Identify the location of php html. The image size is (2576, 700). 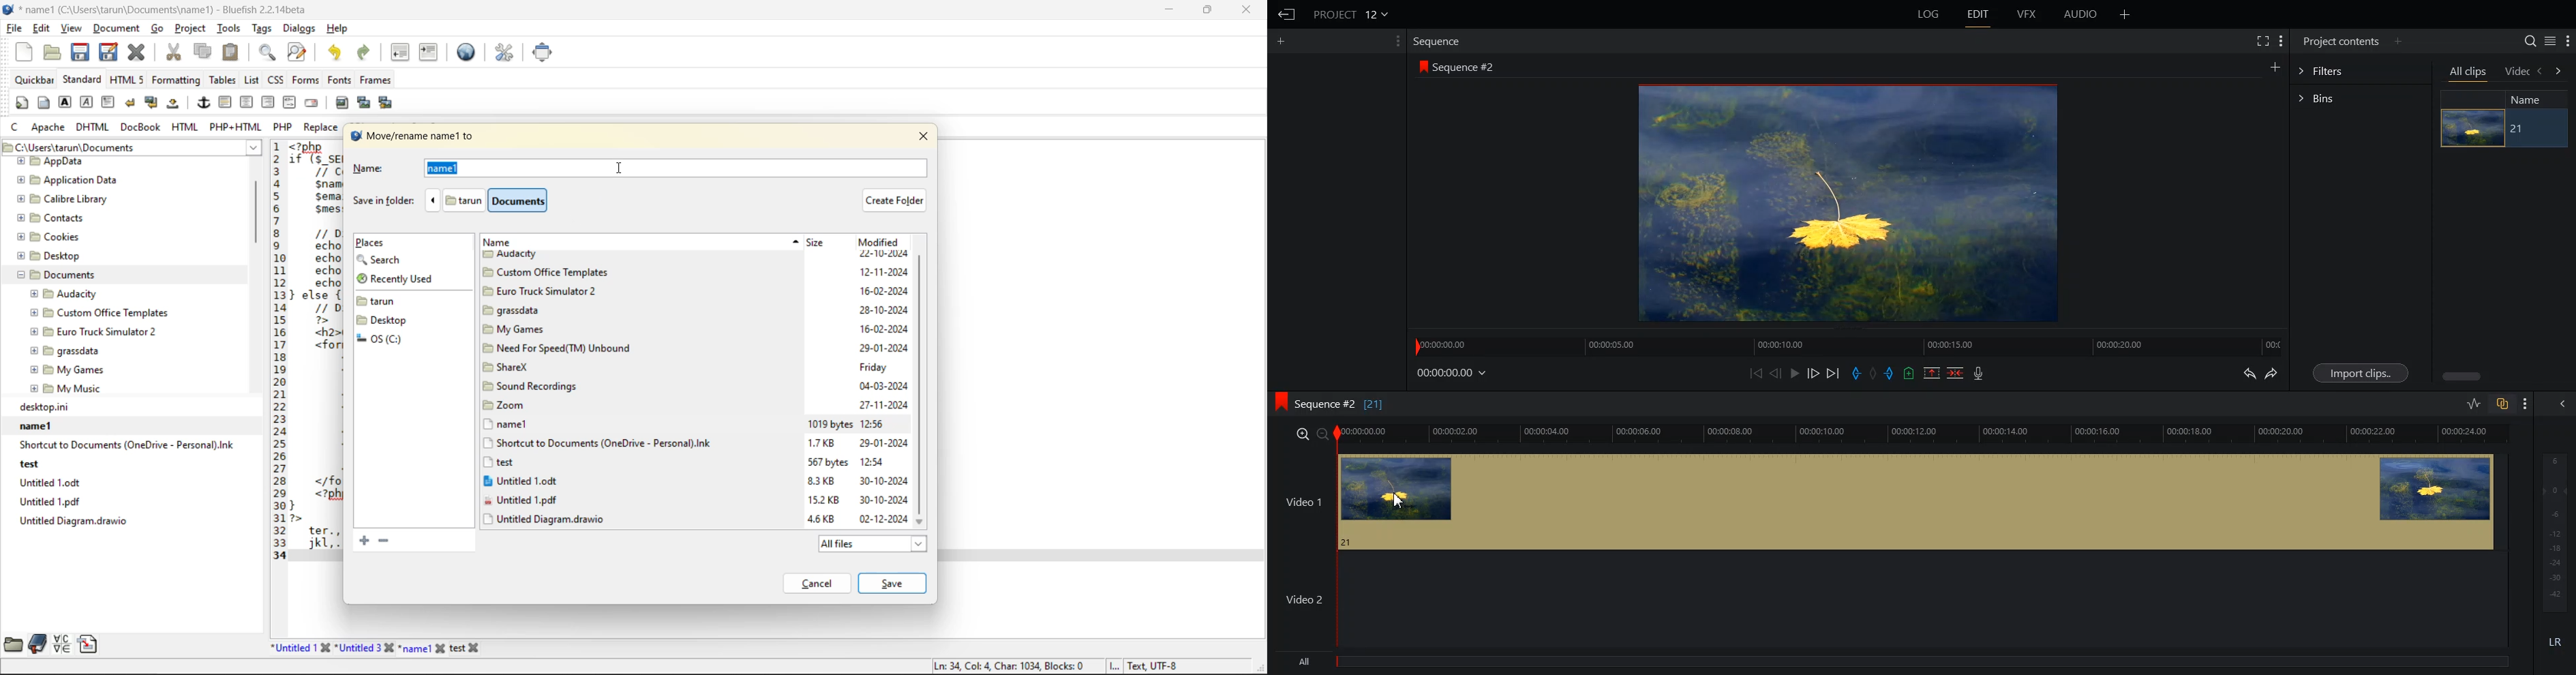
(233, 126).